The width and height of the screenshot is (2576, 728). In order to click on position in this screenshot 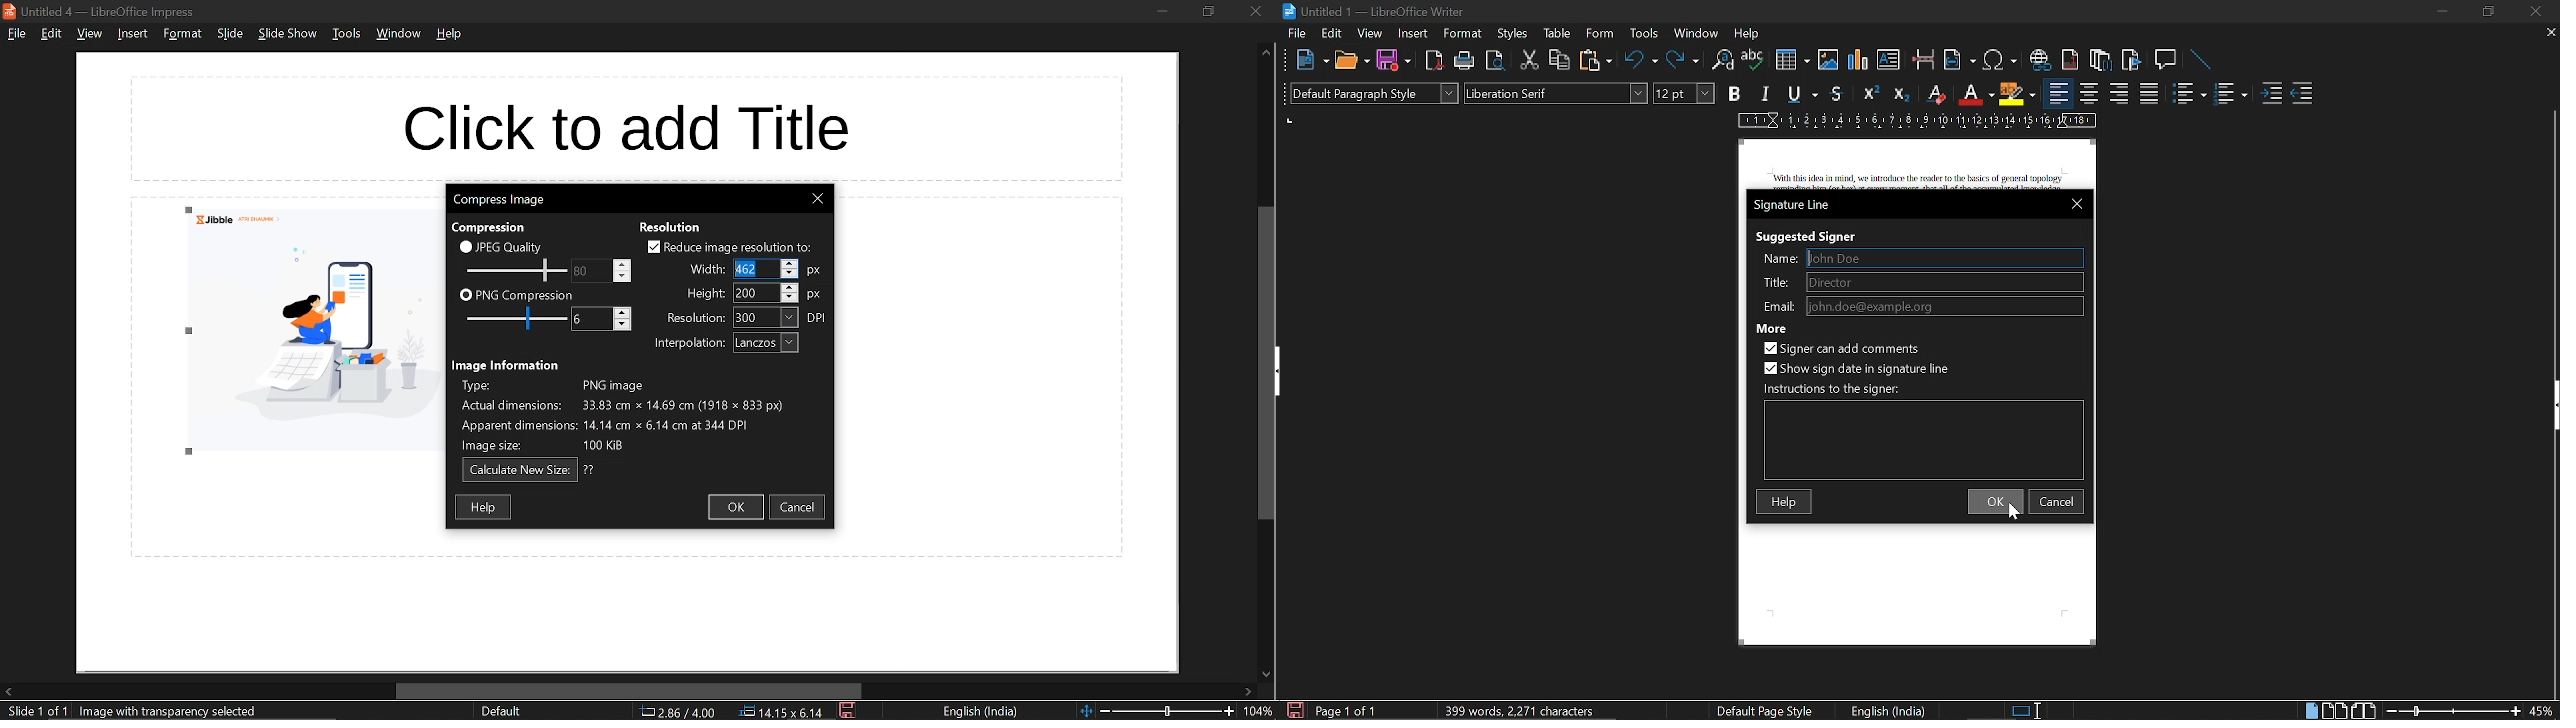, I will do `click(781, 712)`.